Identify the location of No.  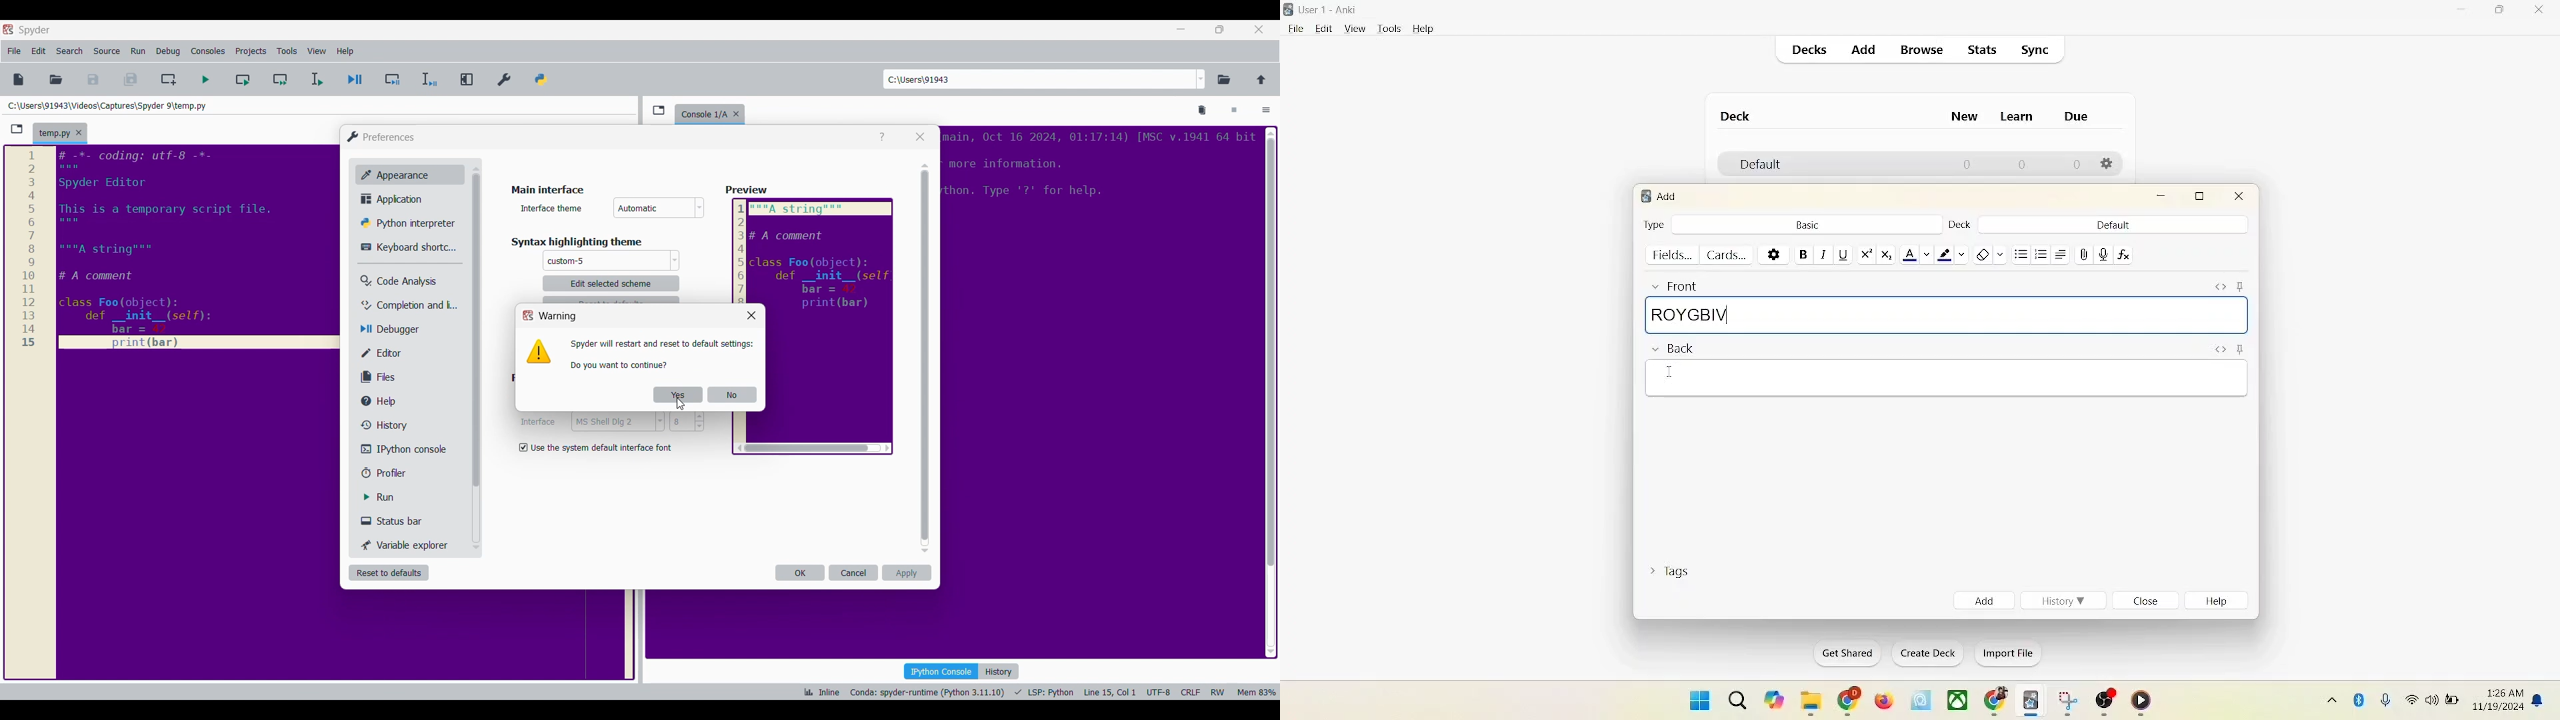
(732, 394).